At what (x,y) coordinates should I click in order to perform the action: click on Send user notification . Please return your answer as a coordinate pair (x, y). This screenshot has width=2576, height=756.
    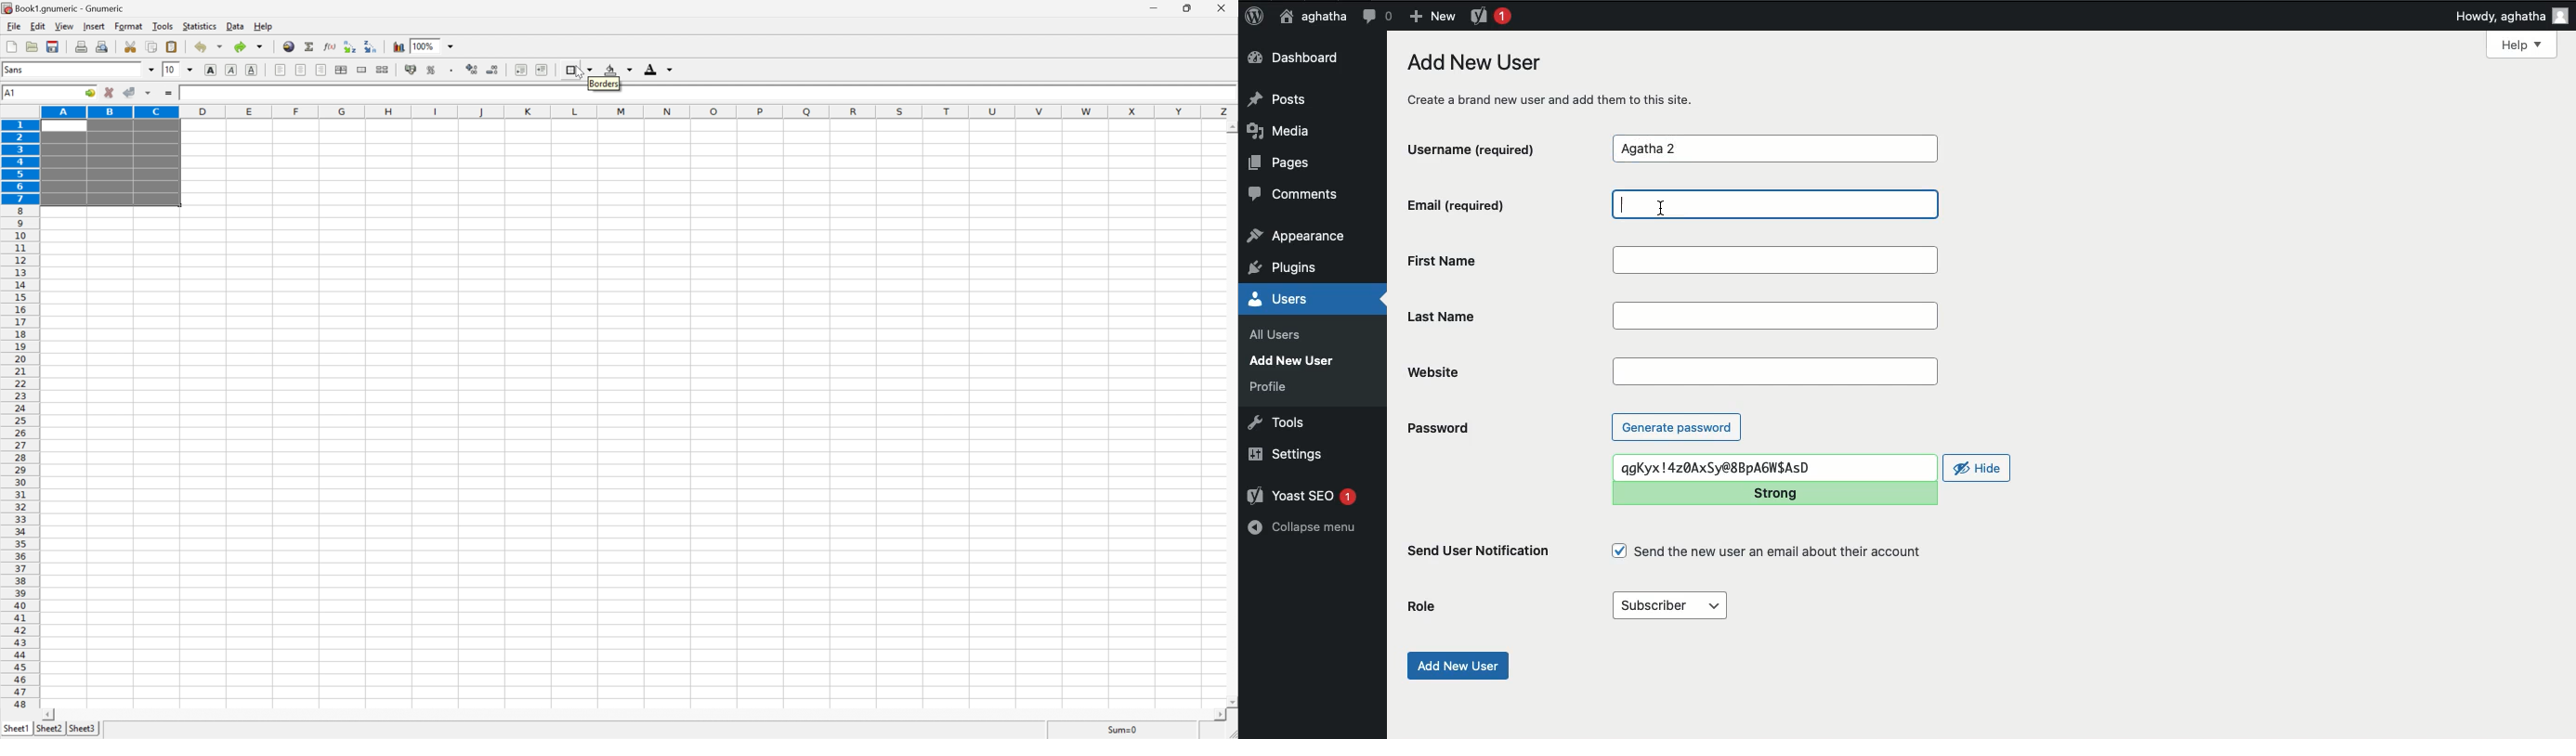
    Looking at the image, I should click on (1480, 554).